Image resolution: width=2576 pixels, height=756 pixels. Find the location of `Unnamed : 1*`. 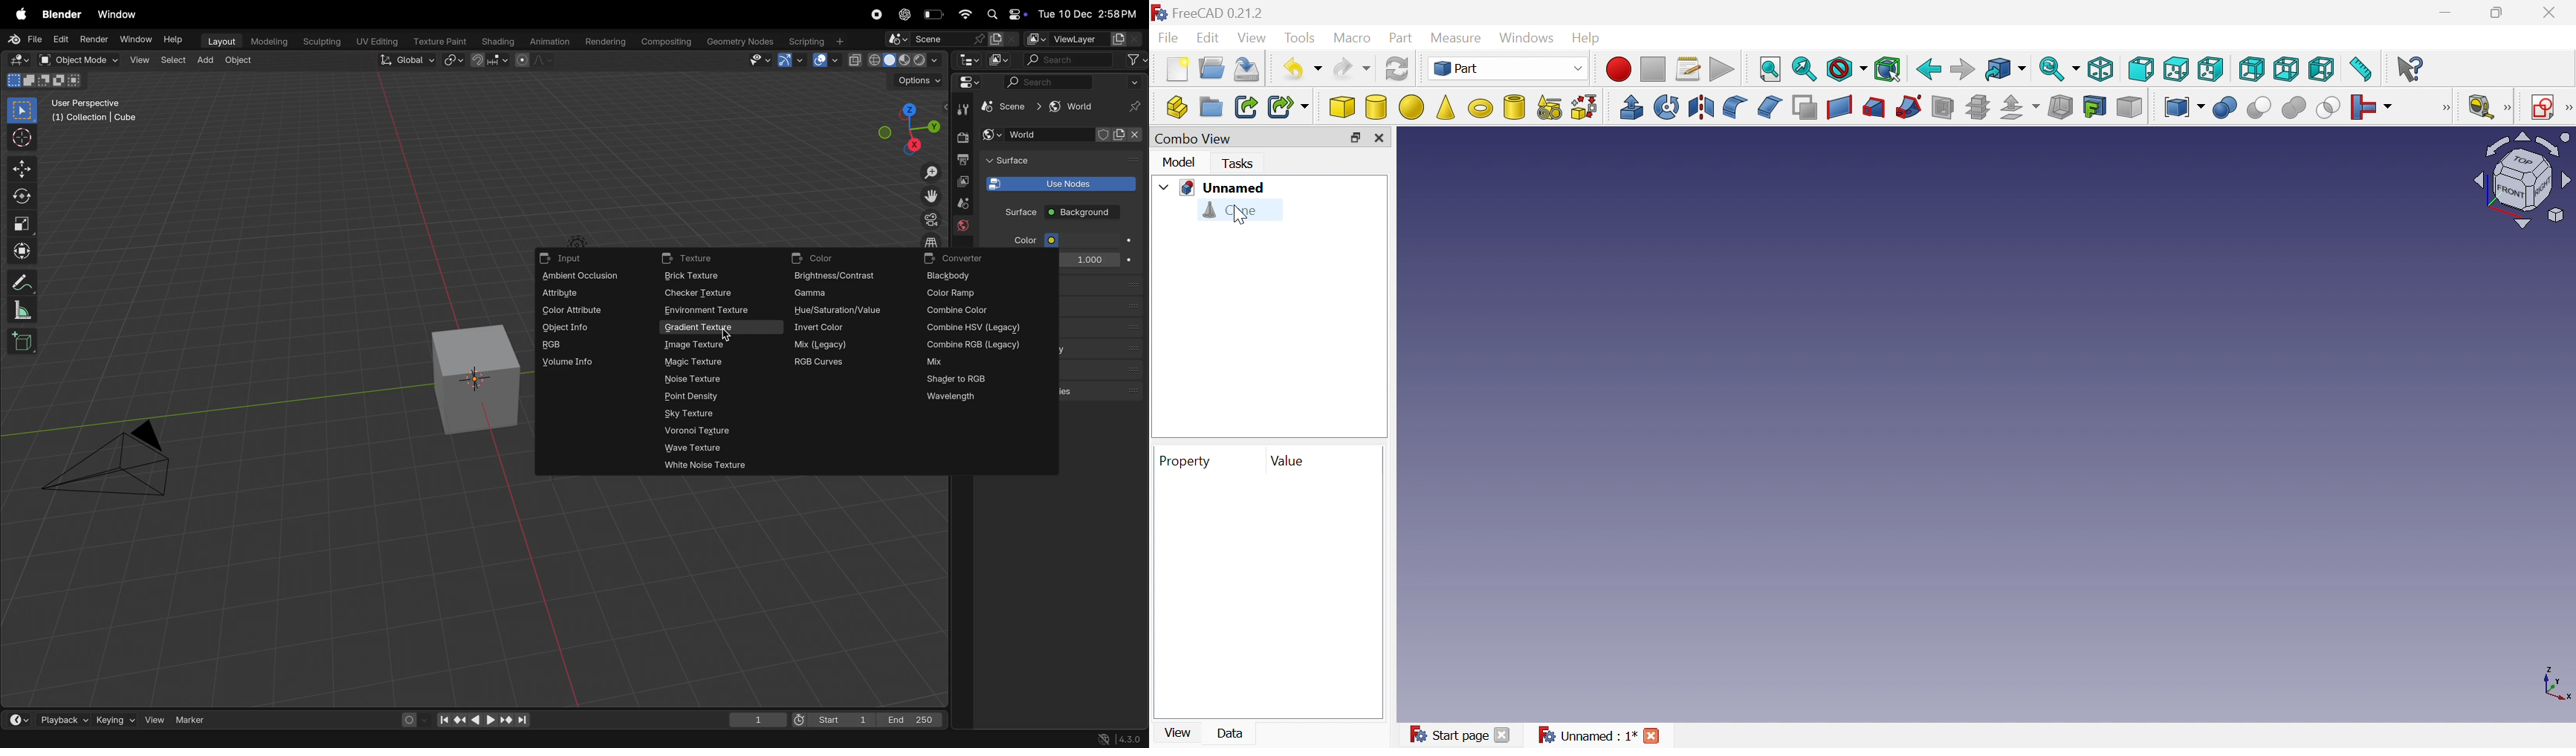

Unnamed : 1* is located at coordinates (1588, 735).